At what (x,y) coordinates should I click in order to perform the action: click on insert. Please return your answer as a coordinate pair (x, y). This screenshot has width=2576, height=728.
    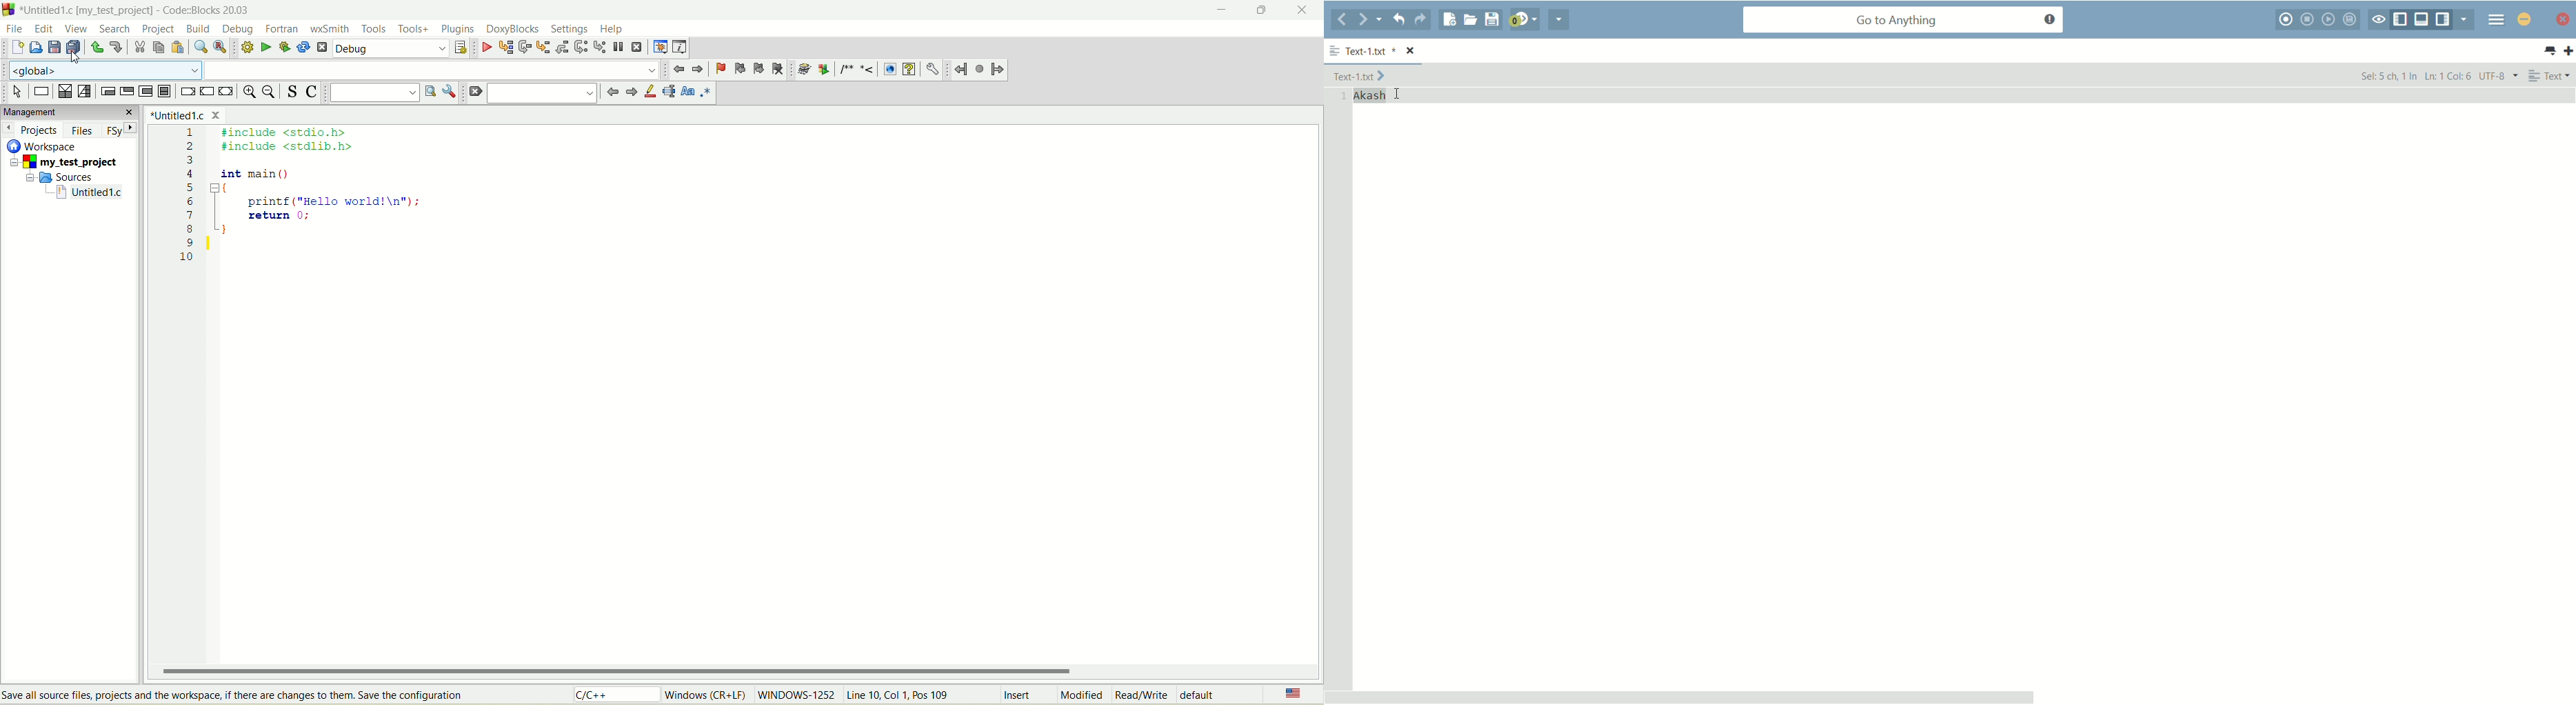
    Looking at the image, I should click on (1013, 695).